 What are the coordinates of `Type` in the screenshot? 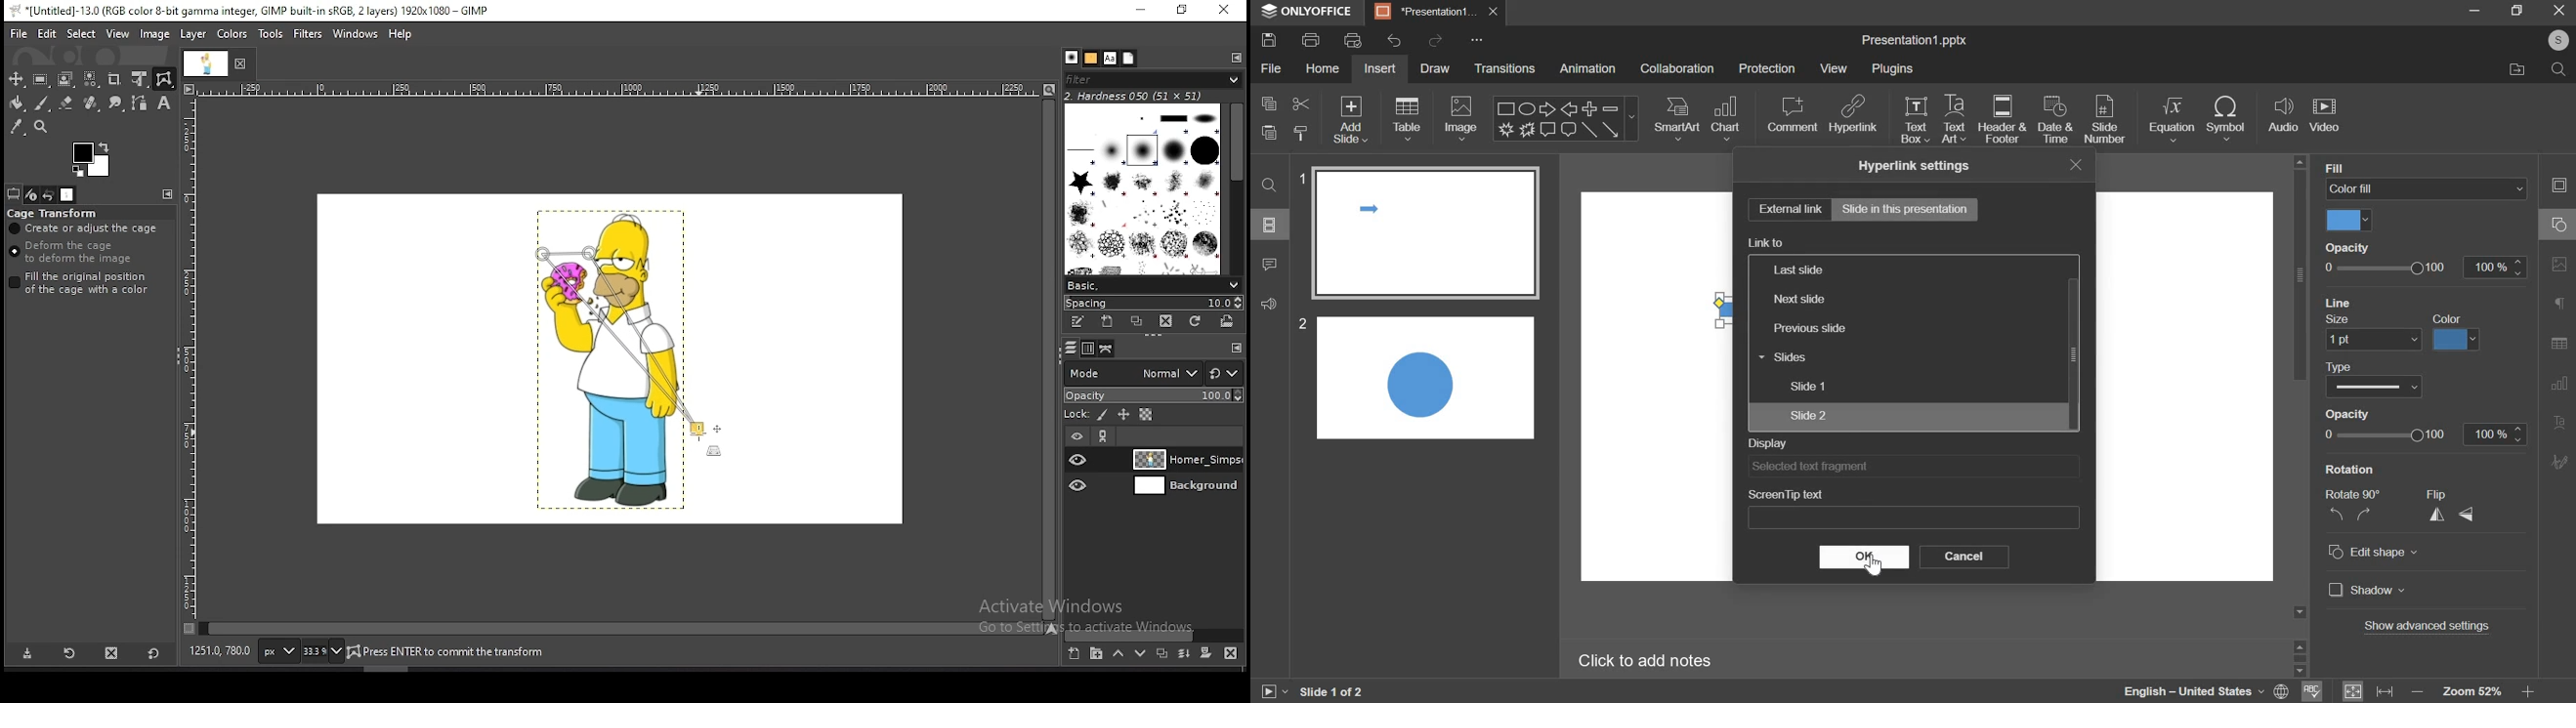 It's located at (2339, 367).